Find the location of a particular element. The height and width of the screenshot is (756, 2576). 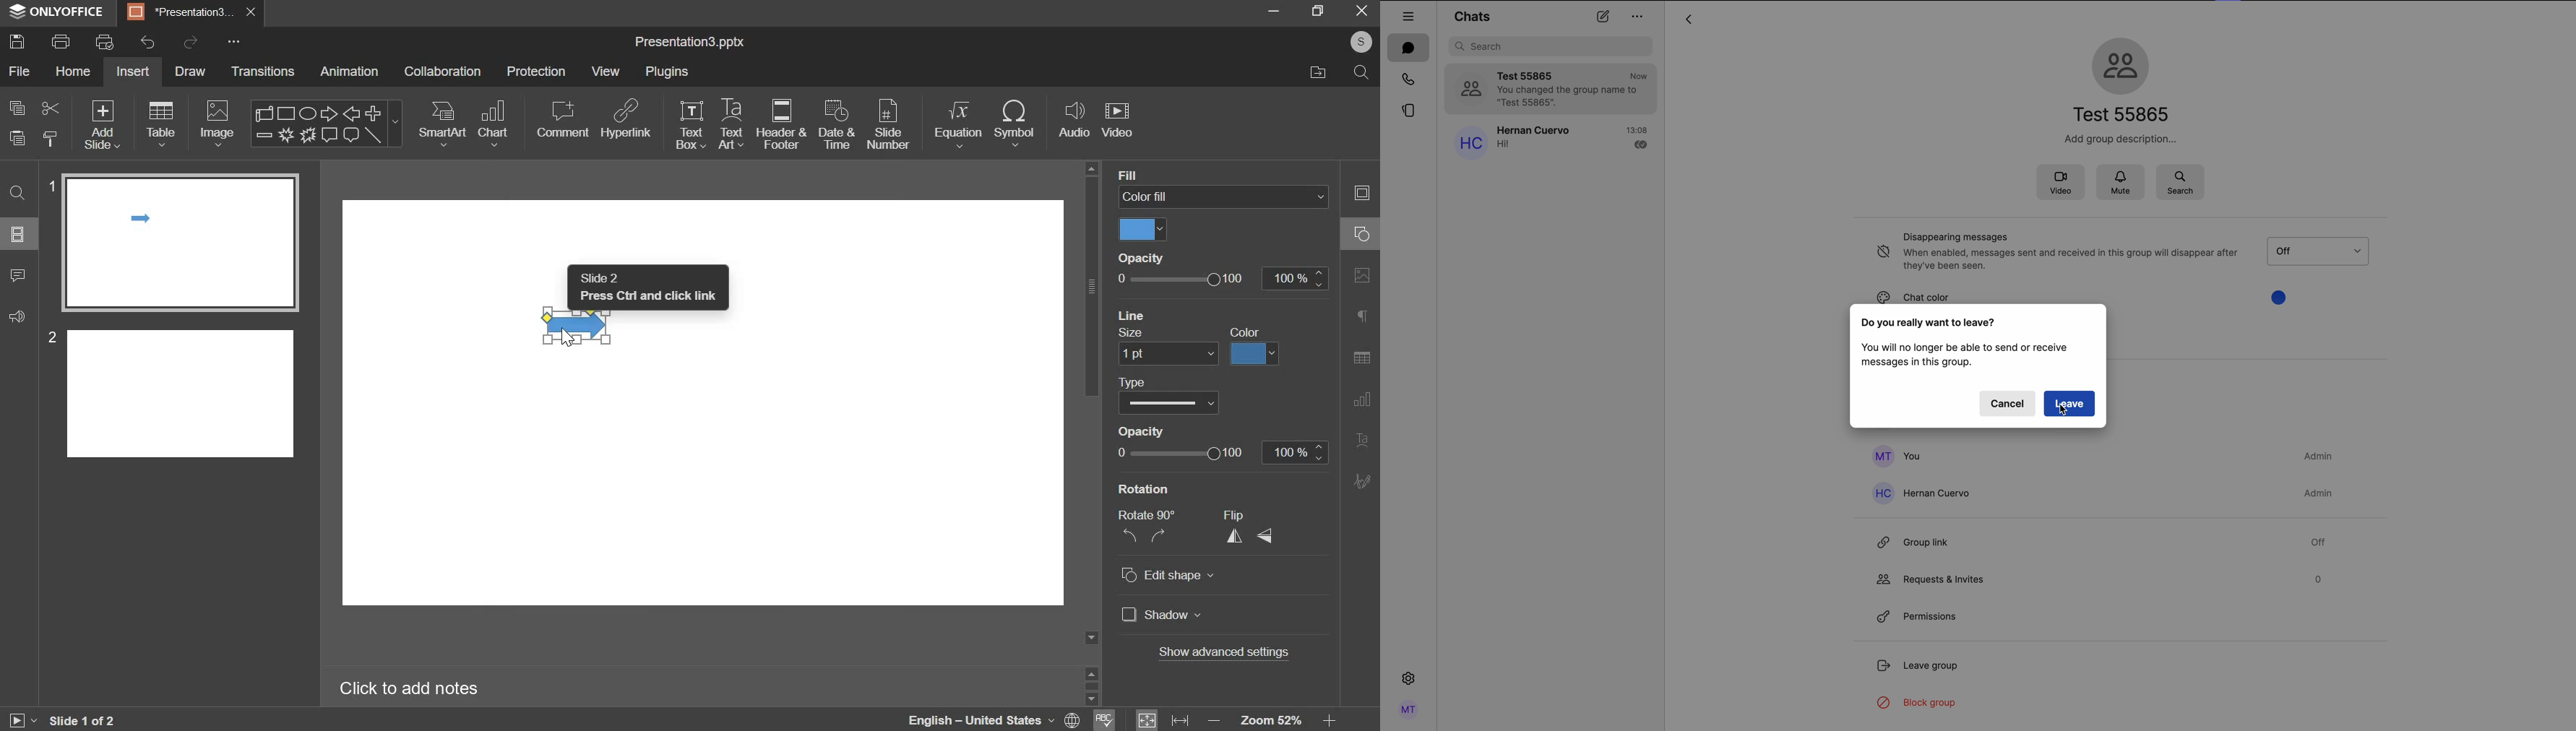

ellipse is located at coordinates (306, 112).